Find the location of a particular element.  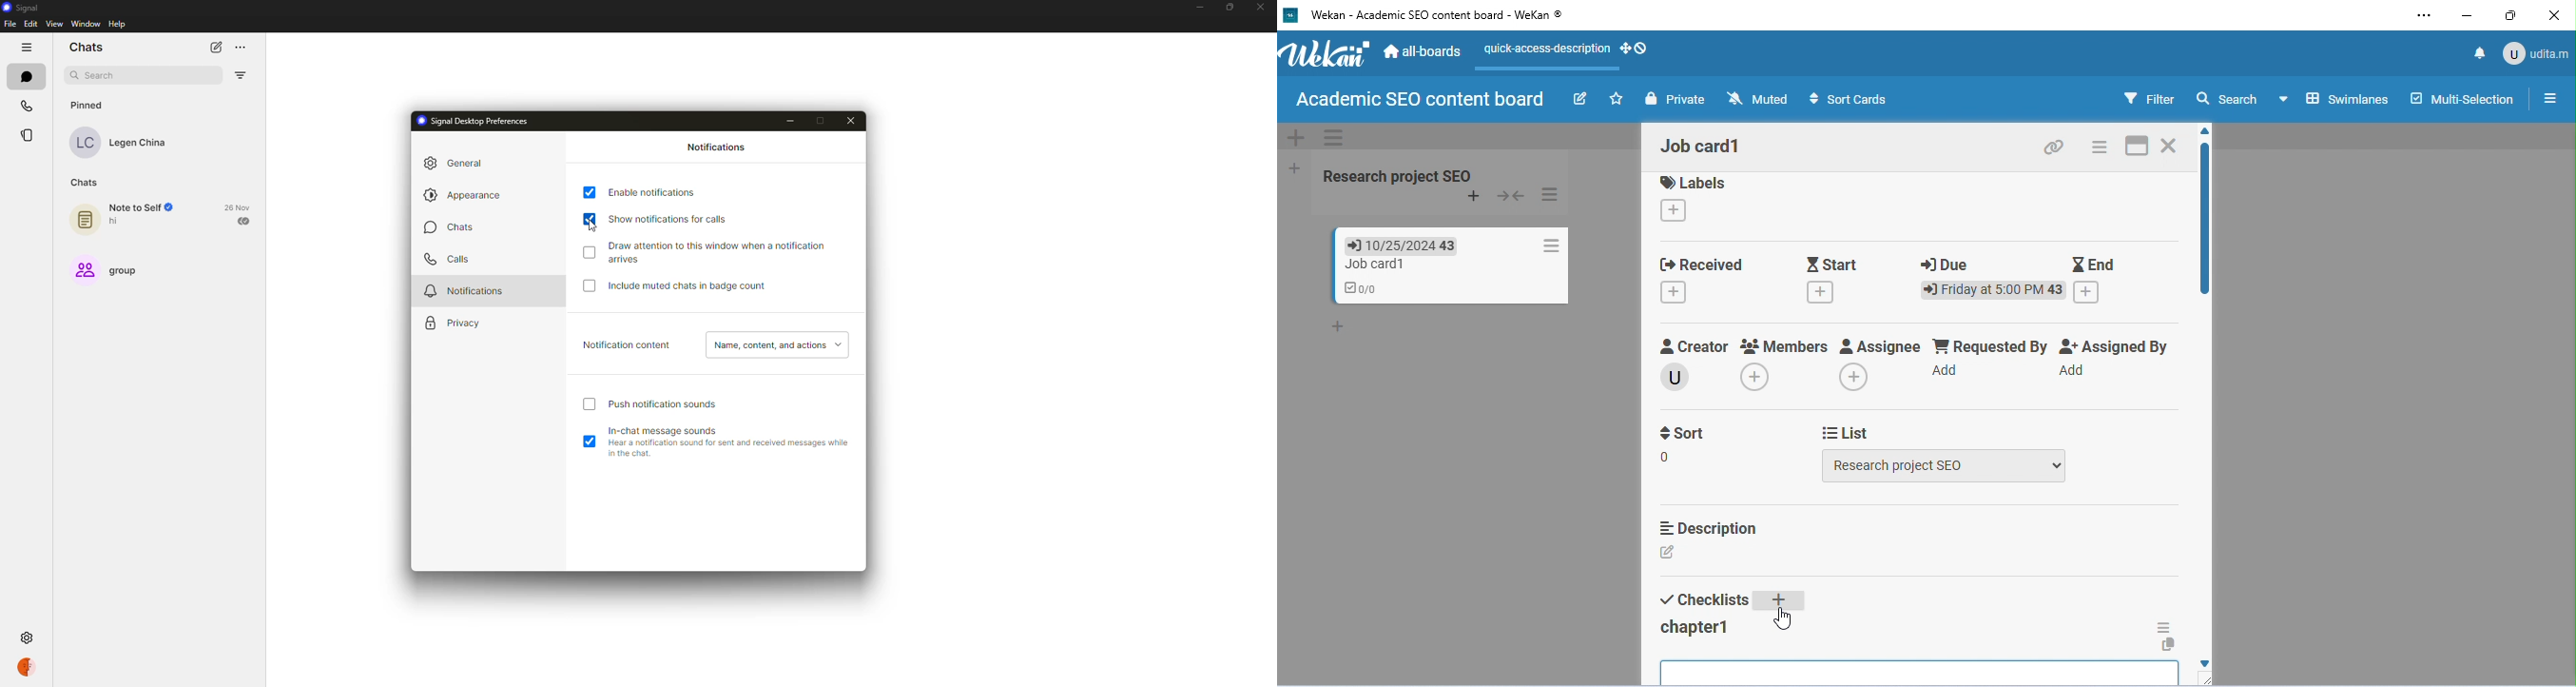

received is located at coordinates (1701, 261).